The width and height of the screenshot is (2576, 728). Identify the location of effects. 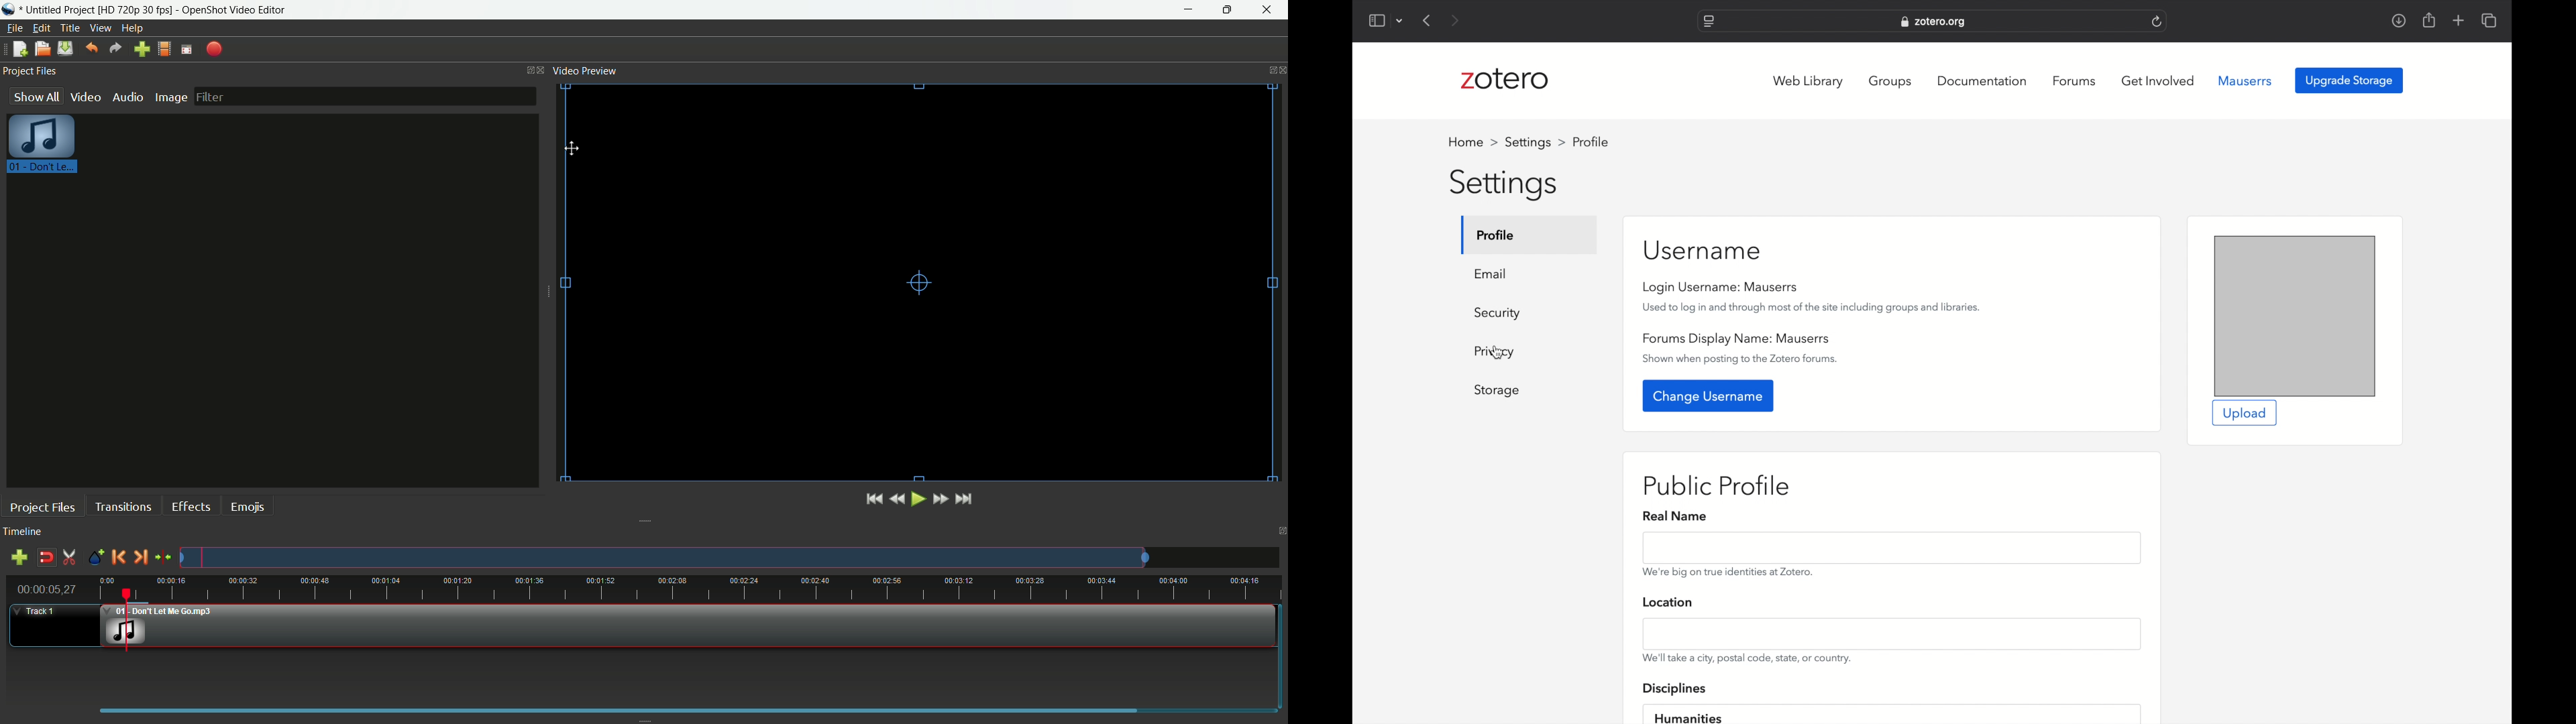
(192, 507).